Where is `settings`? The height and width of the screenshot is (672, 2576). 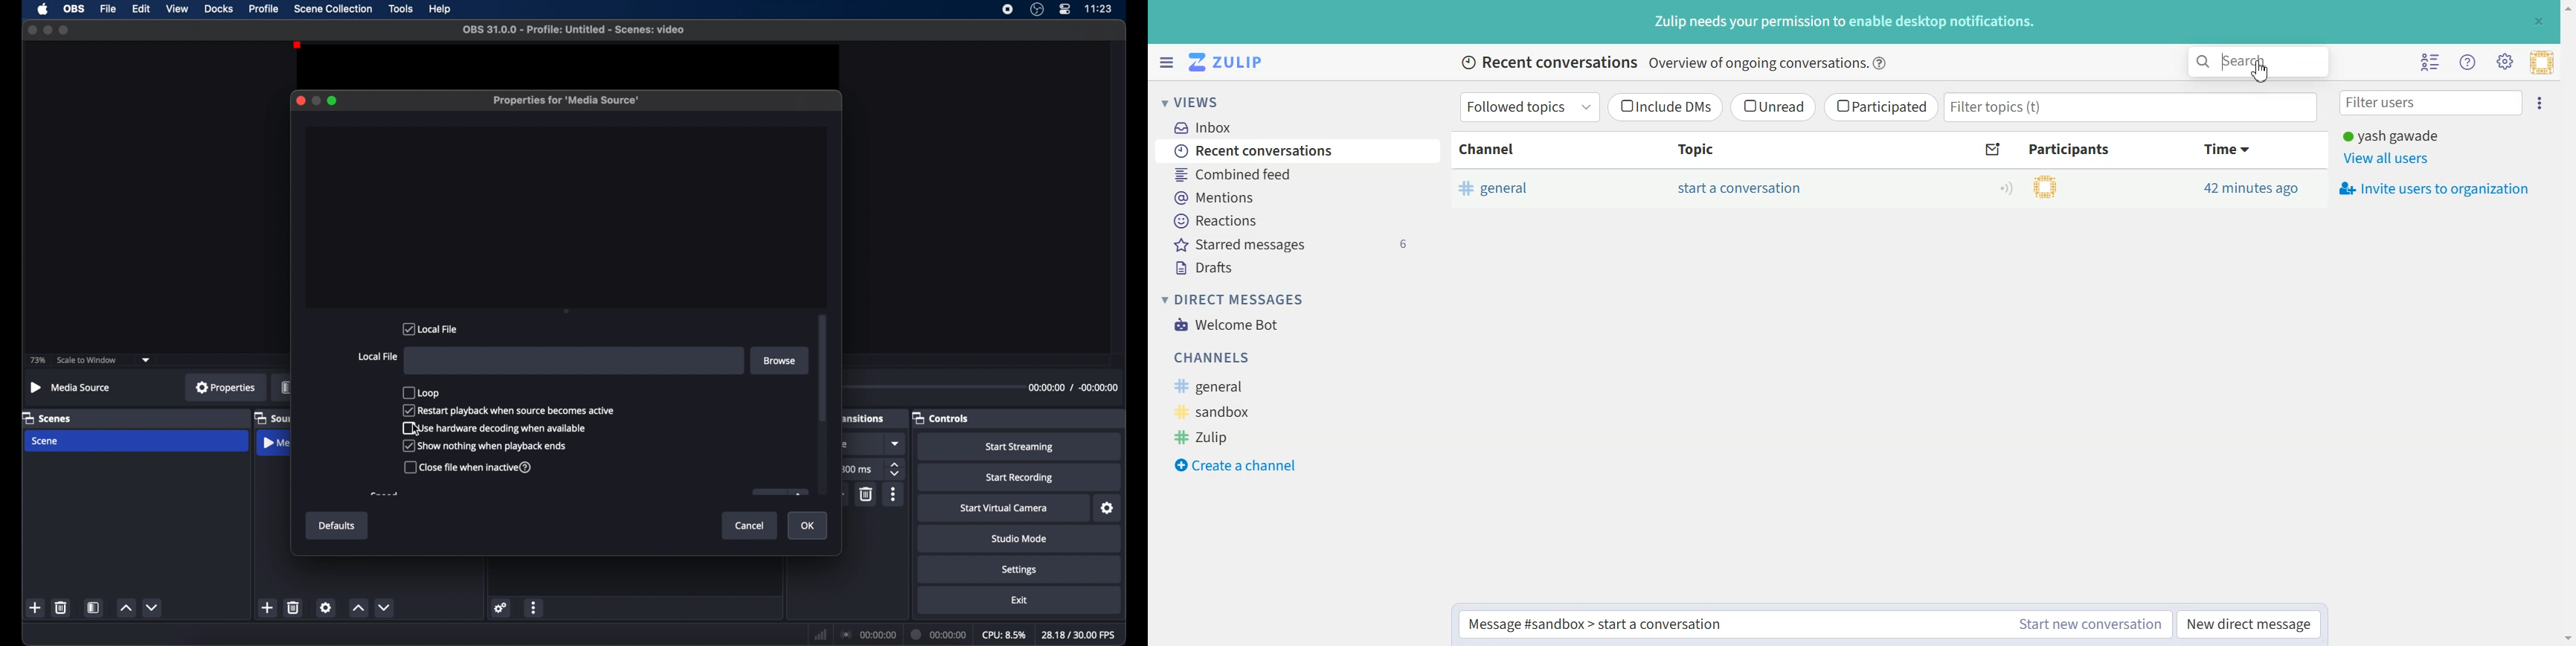
settings is located at coordinates (325, 607).